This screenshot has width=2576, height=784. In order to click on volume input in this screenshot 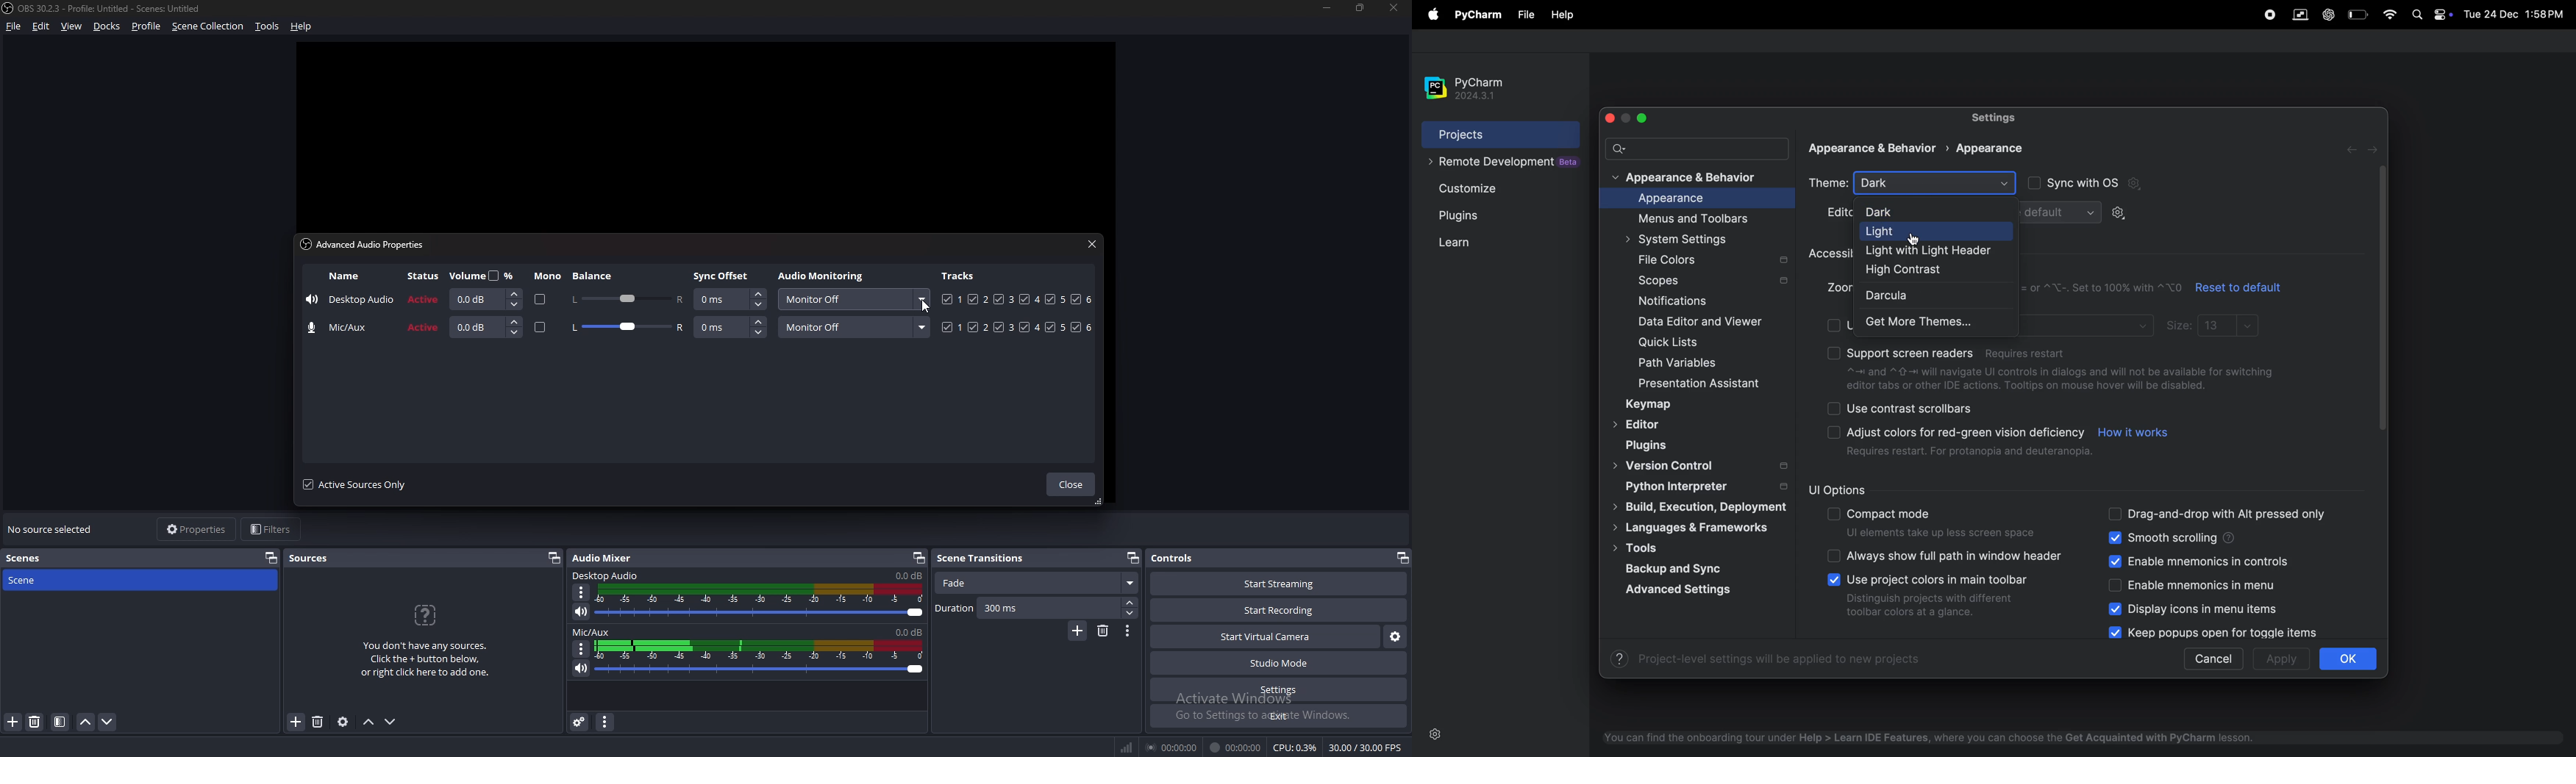, I will do `click(483, 299)`.